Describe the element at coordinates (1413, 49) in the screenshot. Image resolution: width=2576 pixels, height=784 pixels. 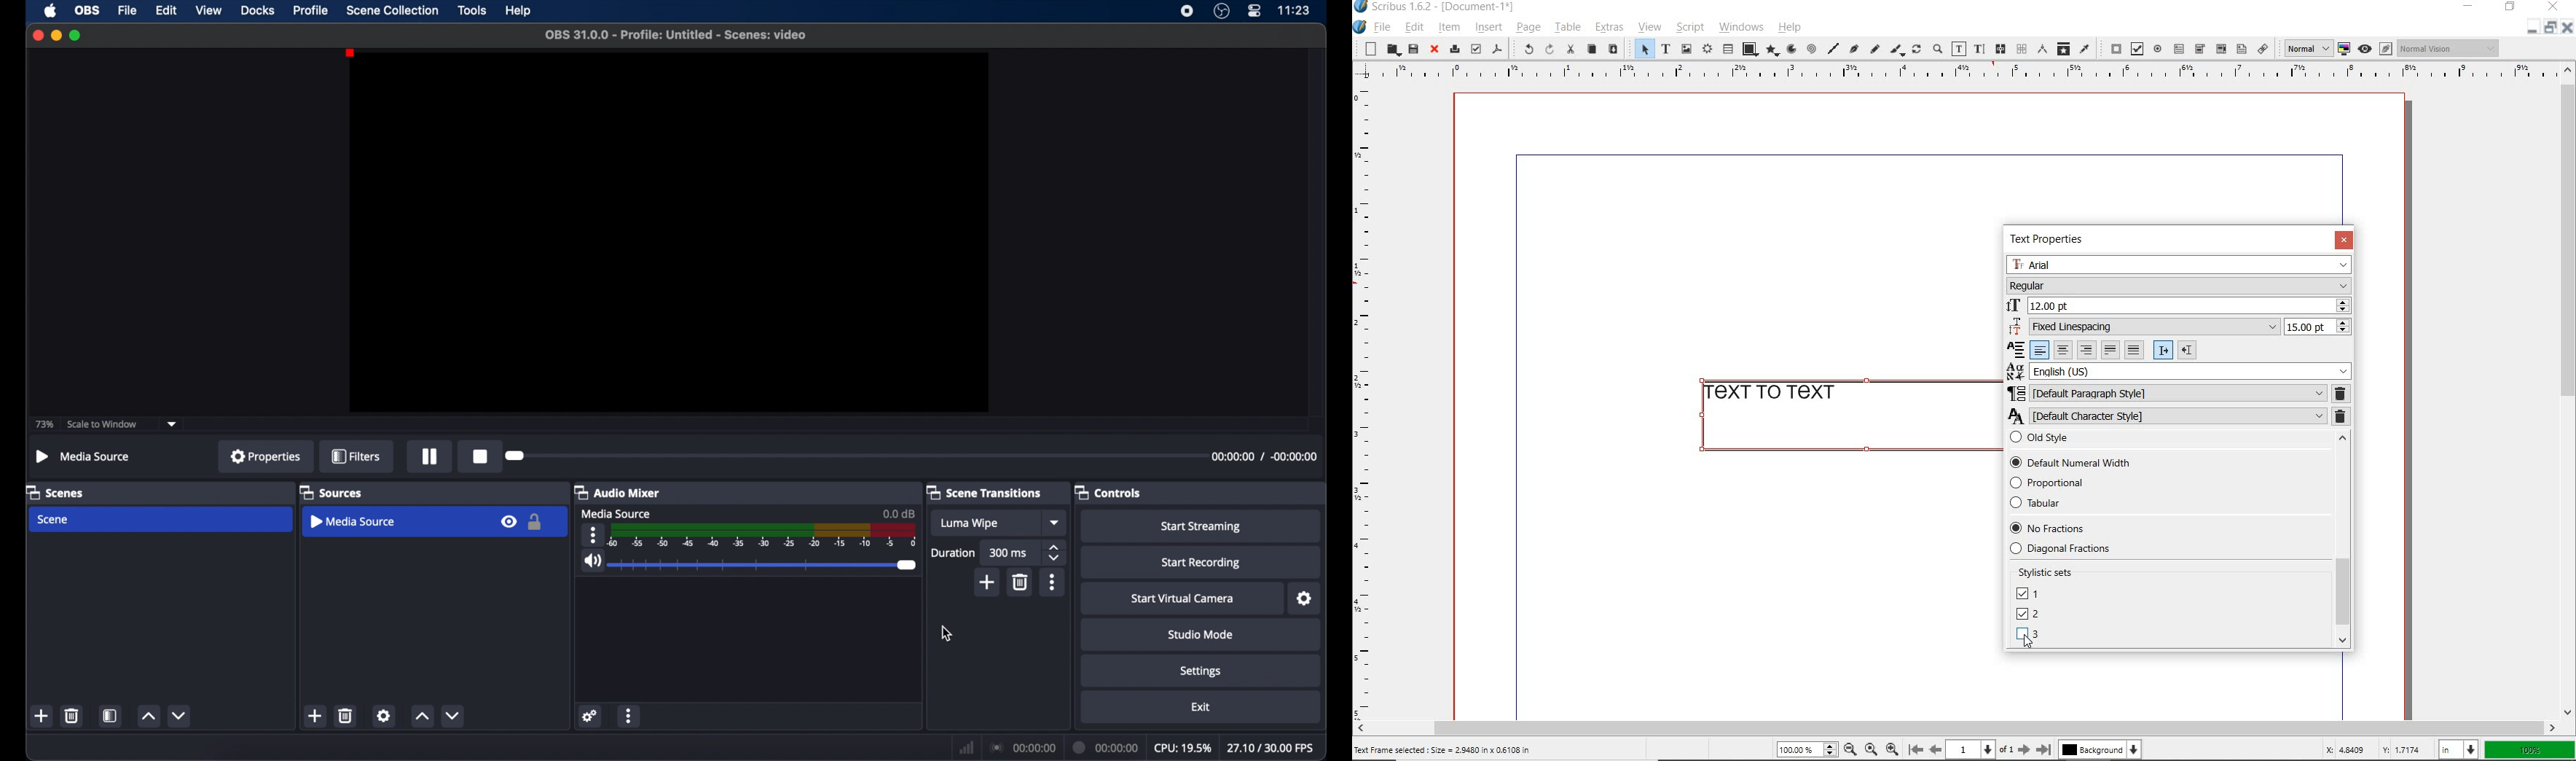
I see `save` at that location.